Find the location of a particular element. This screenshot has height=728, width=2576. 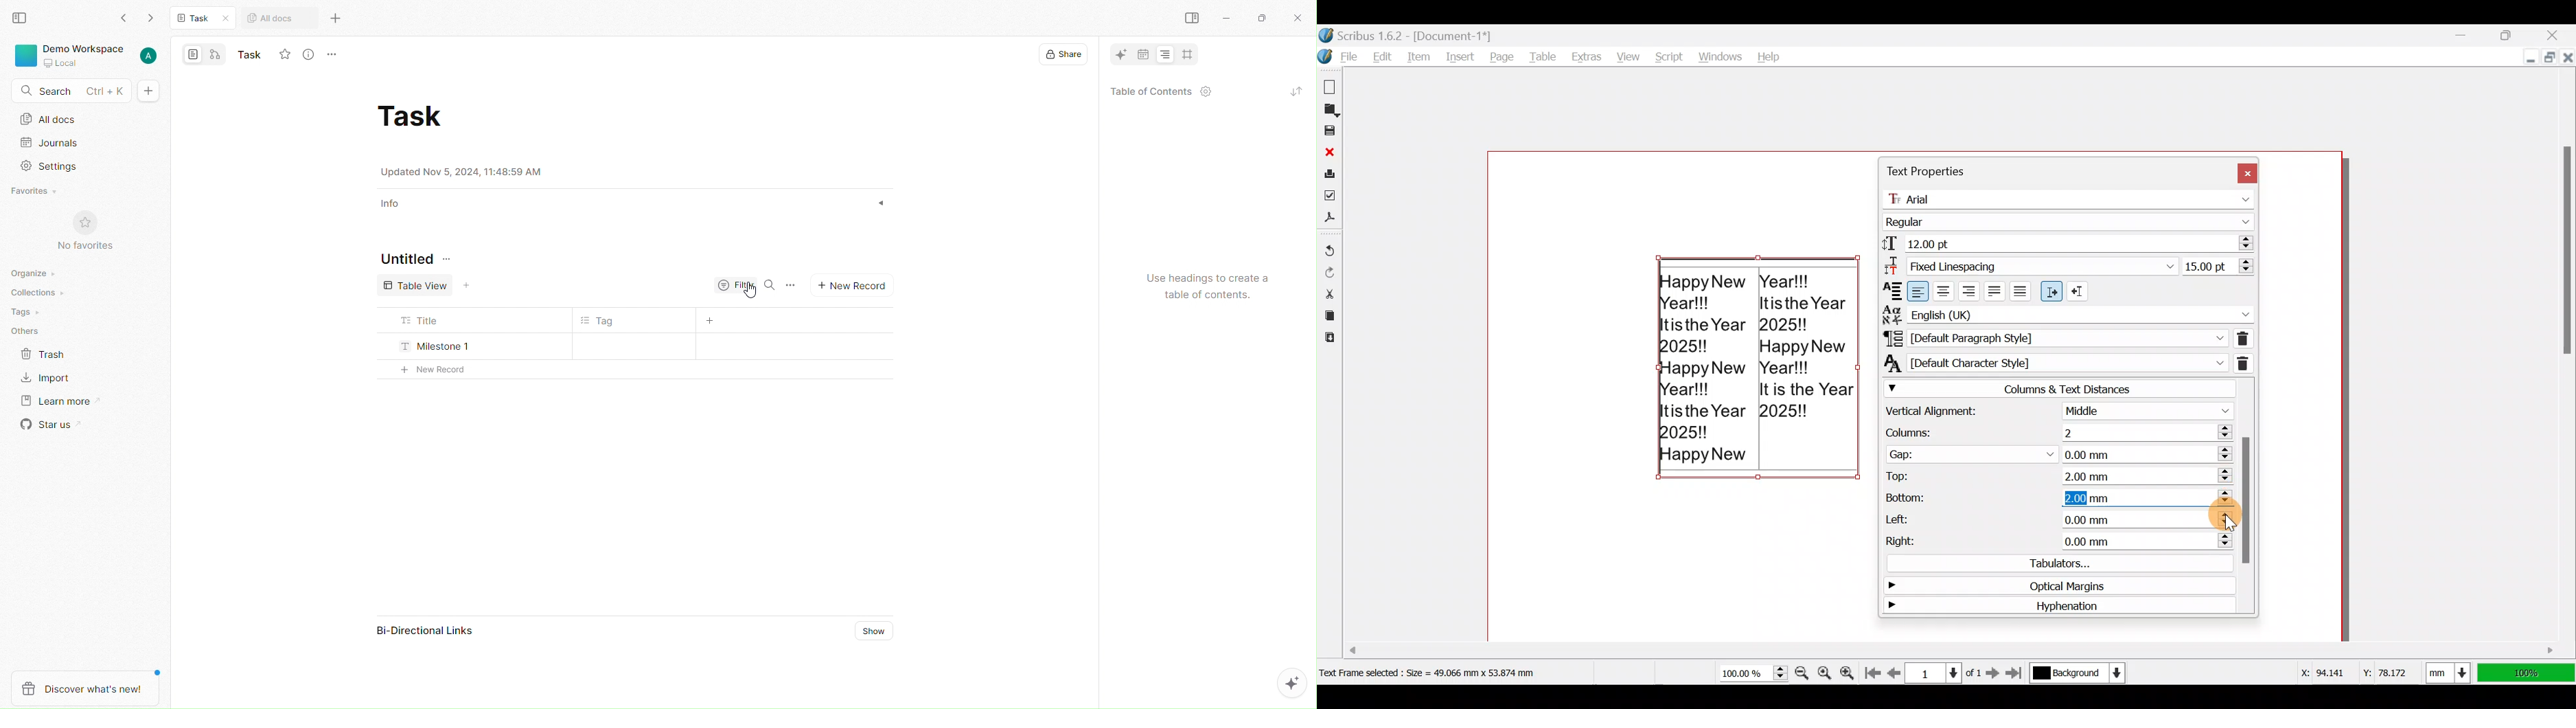

Import is located at coordinates (51, 379).